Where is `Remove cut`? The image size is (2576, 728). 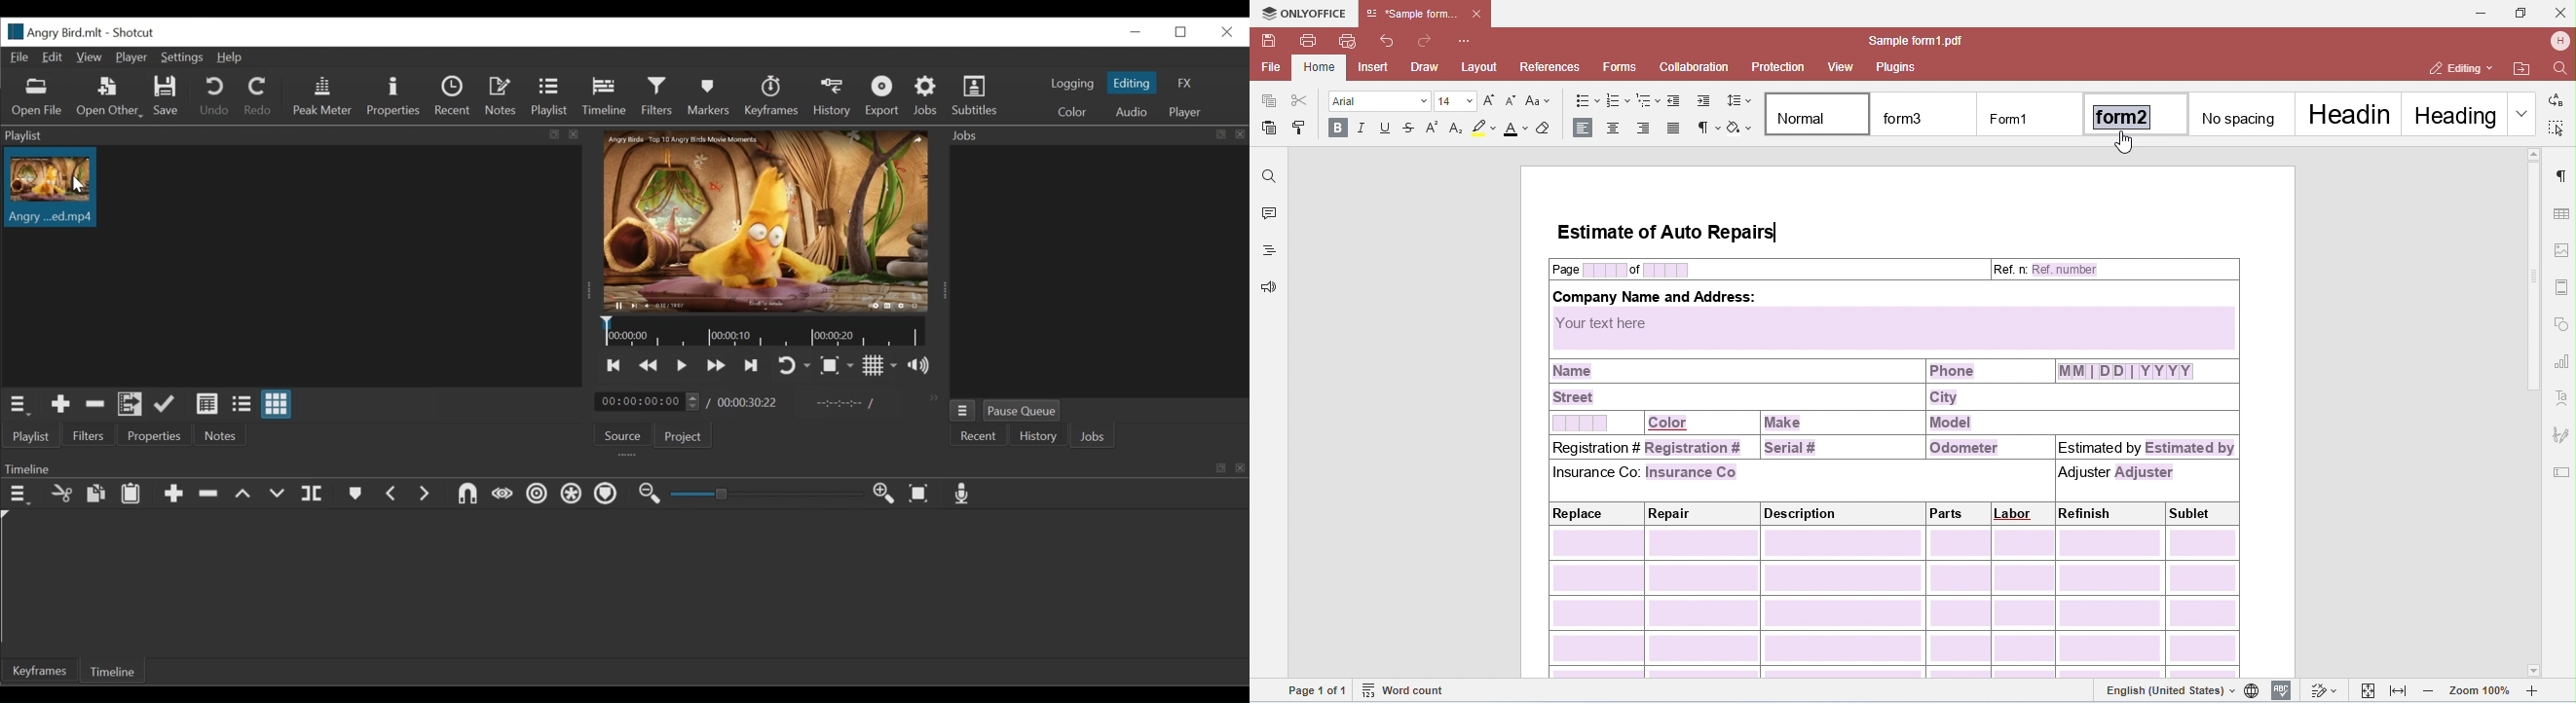
Remove cut is located at coordinates (95, 404).